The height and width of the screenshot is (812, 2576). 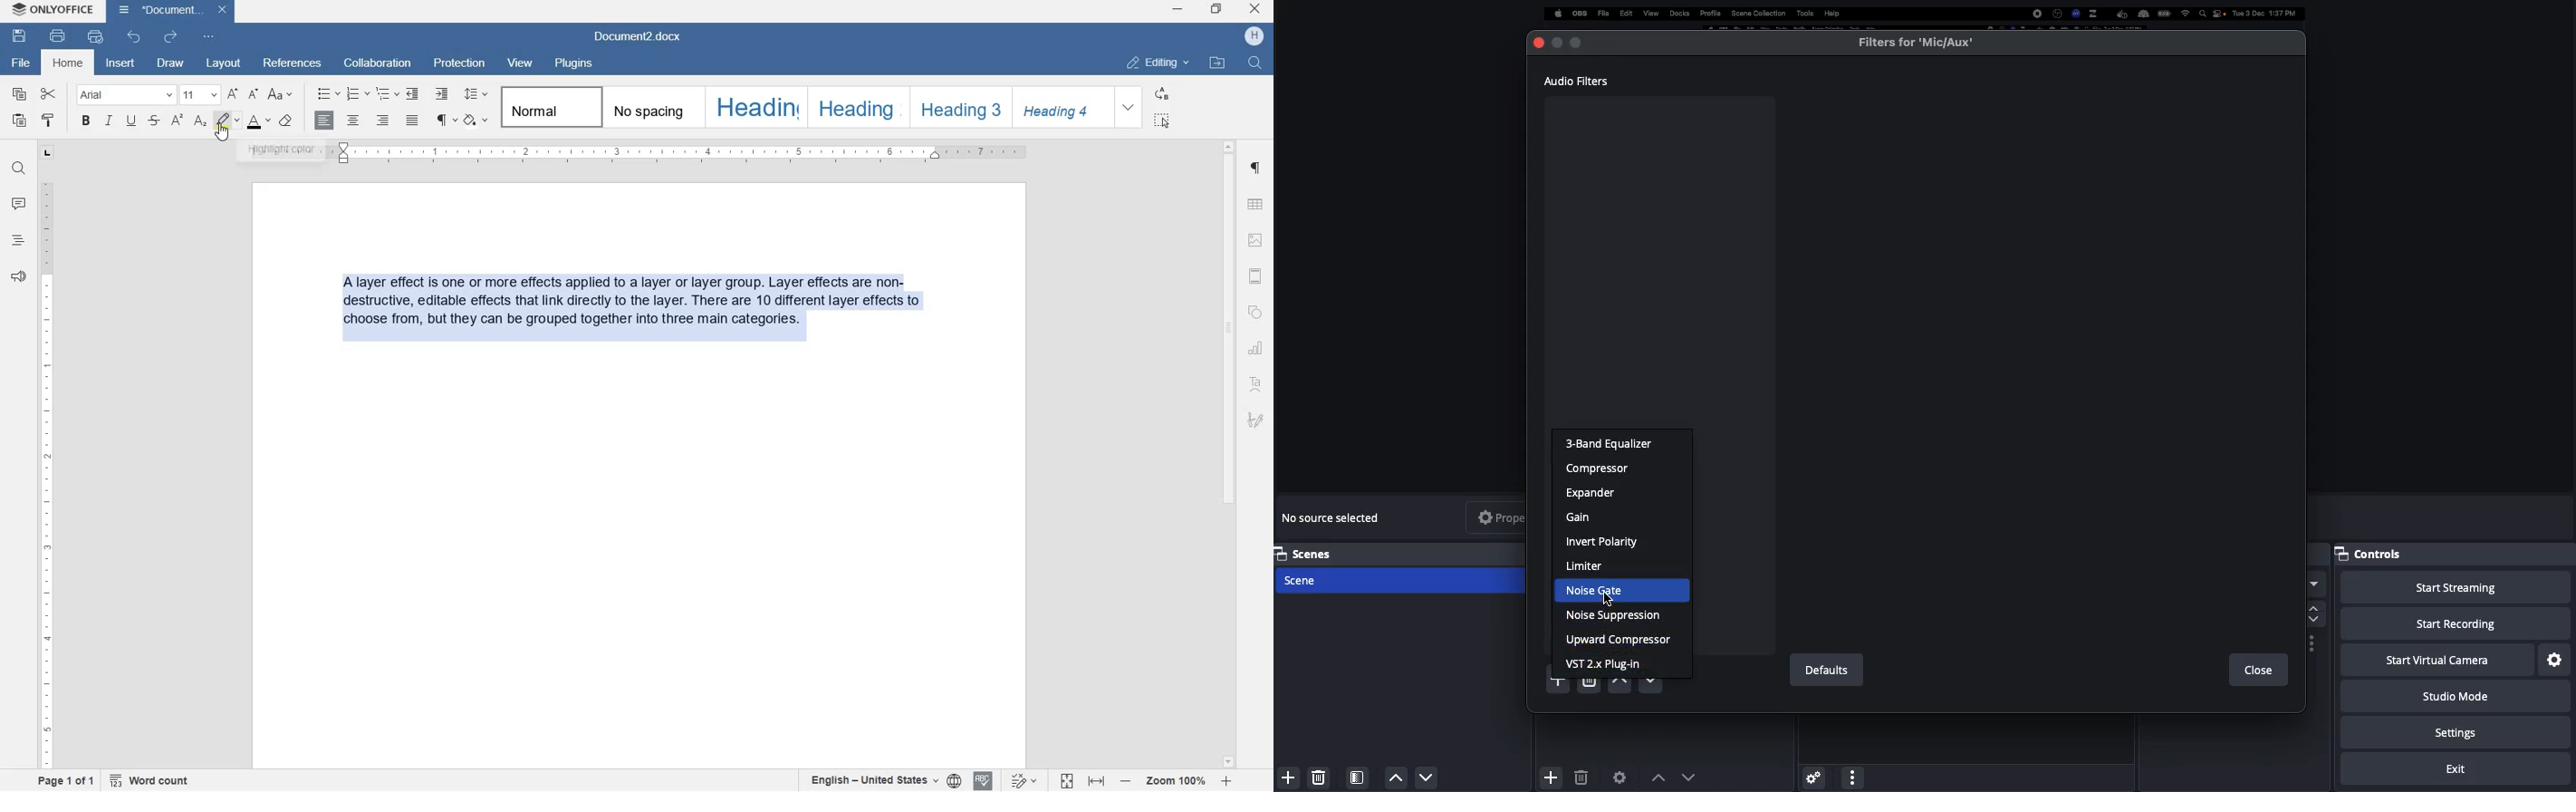 What do you see at coordinates (1254, 36) in the screenshot?
I see `HP` at bounding box center [1254, 36].